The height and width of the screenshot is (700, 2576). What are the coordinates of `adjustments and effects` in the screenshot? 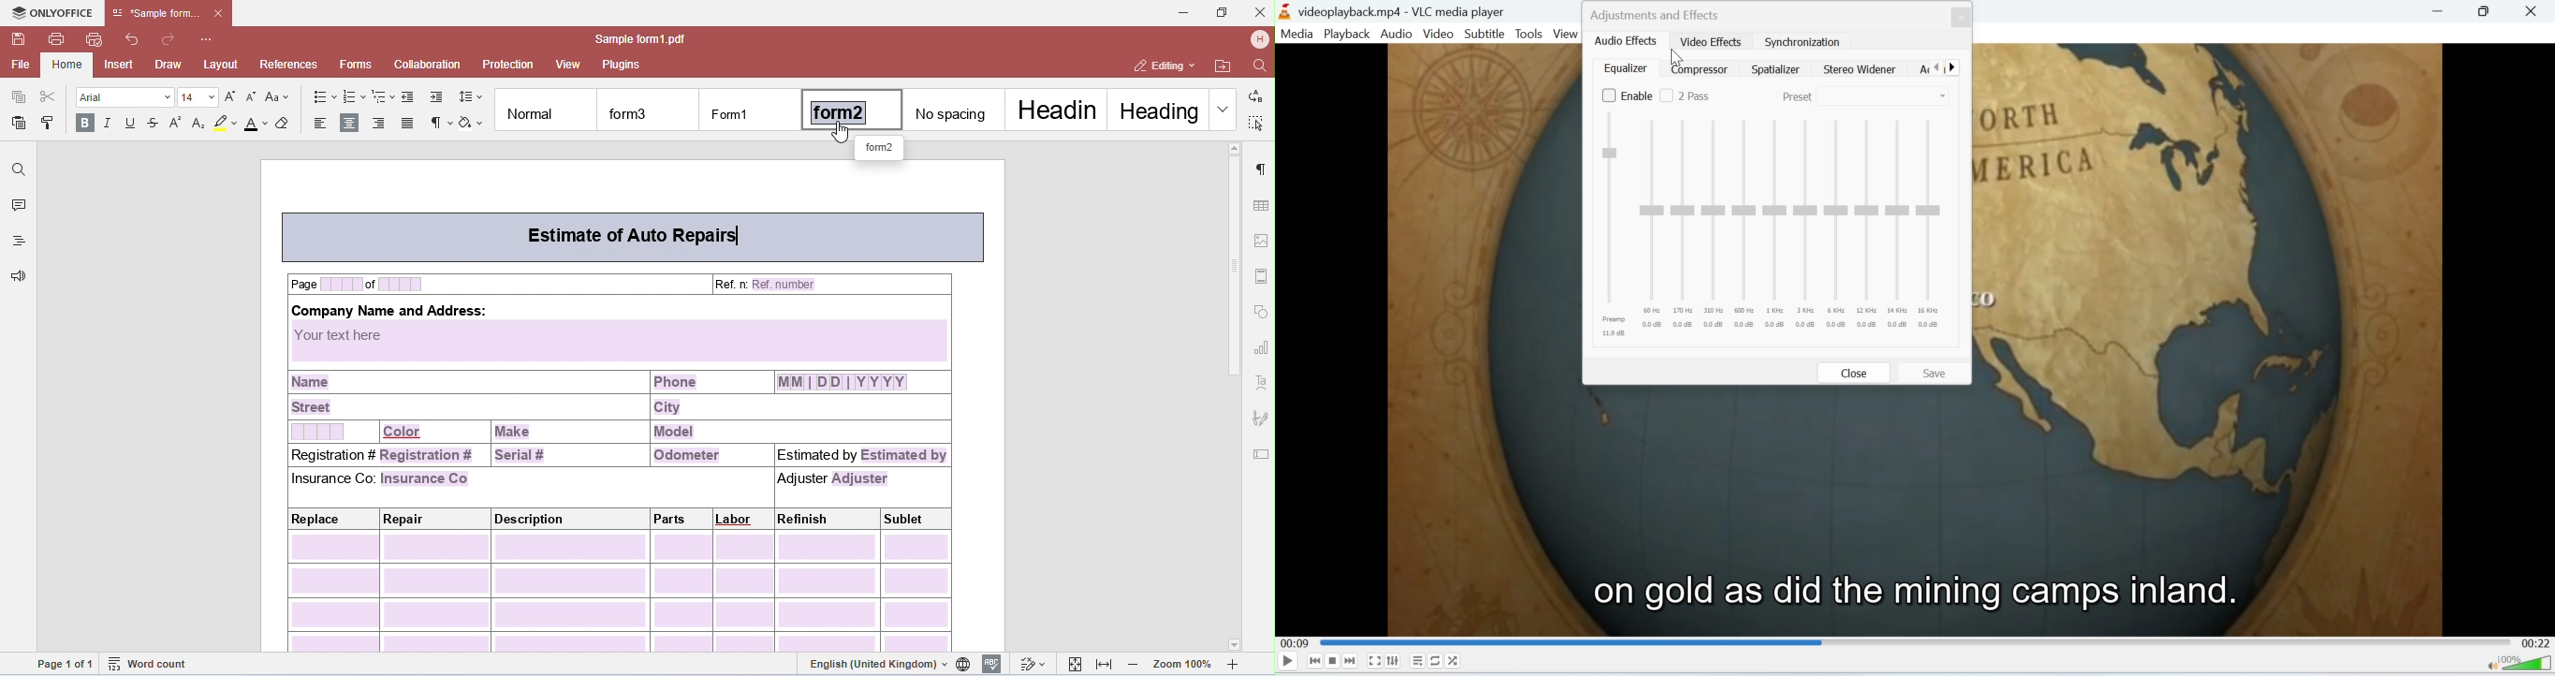 It's located at (1658, 15).